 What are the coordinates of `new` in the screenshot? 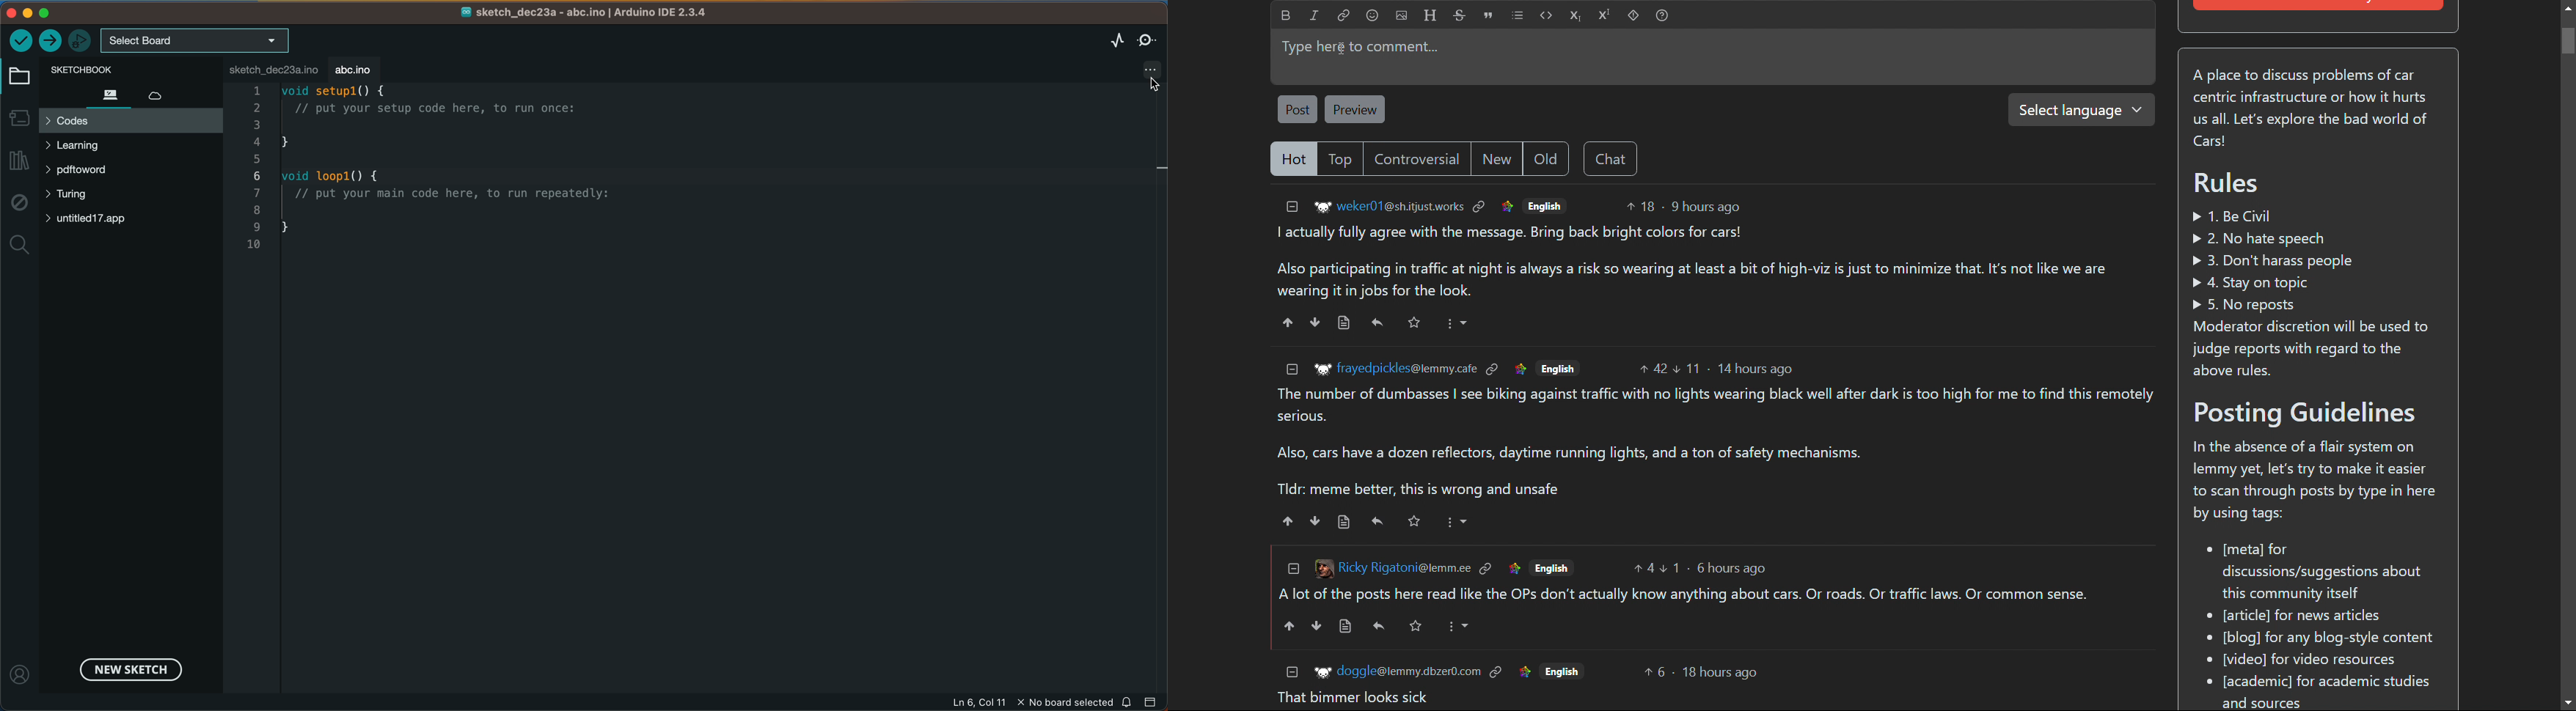 It's located at (1496, 158).